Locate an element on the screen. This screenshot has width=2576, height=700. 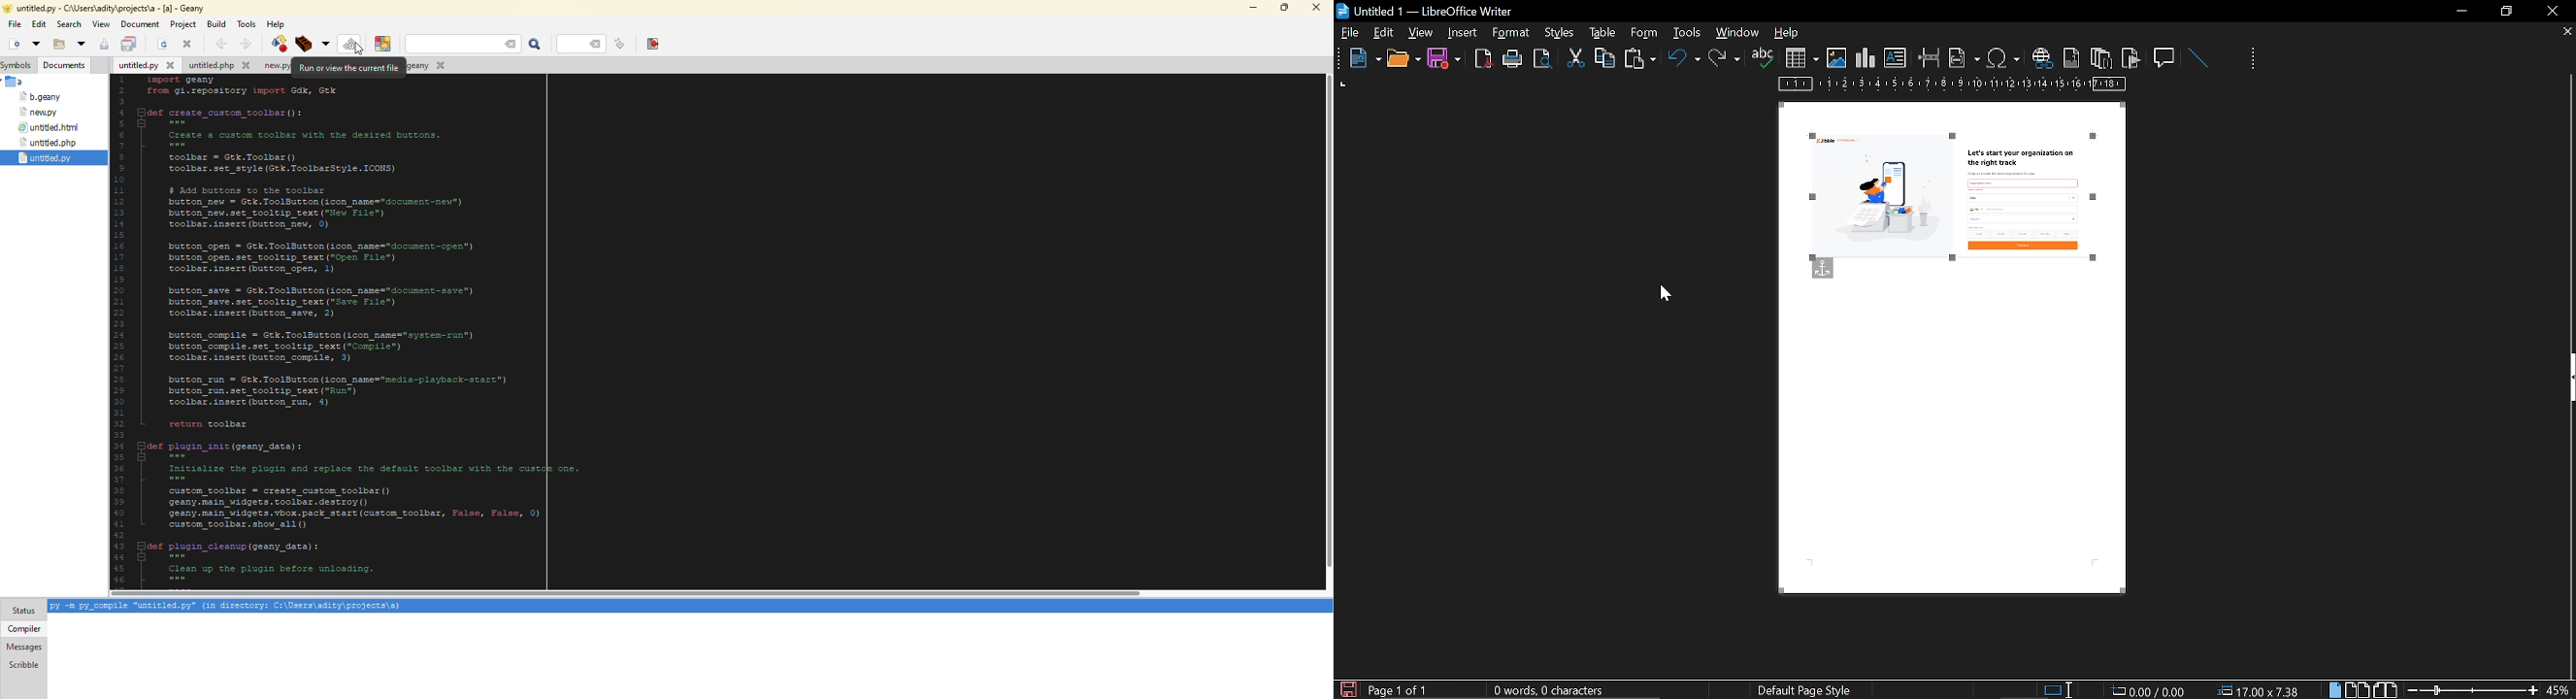
insert endnote is located at coordinates (2100, 57).